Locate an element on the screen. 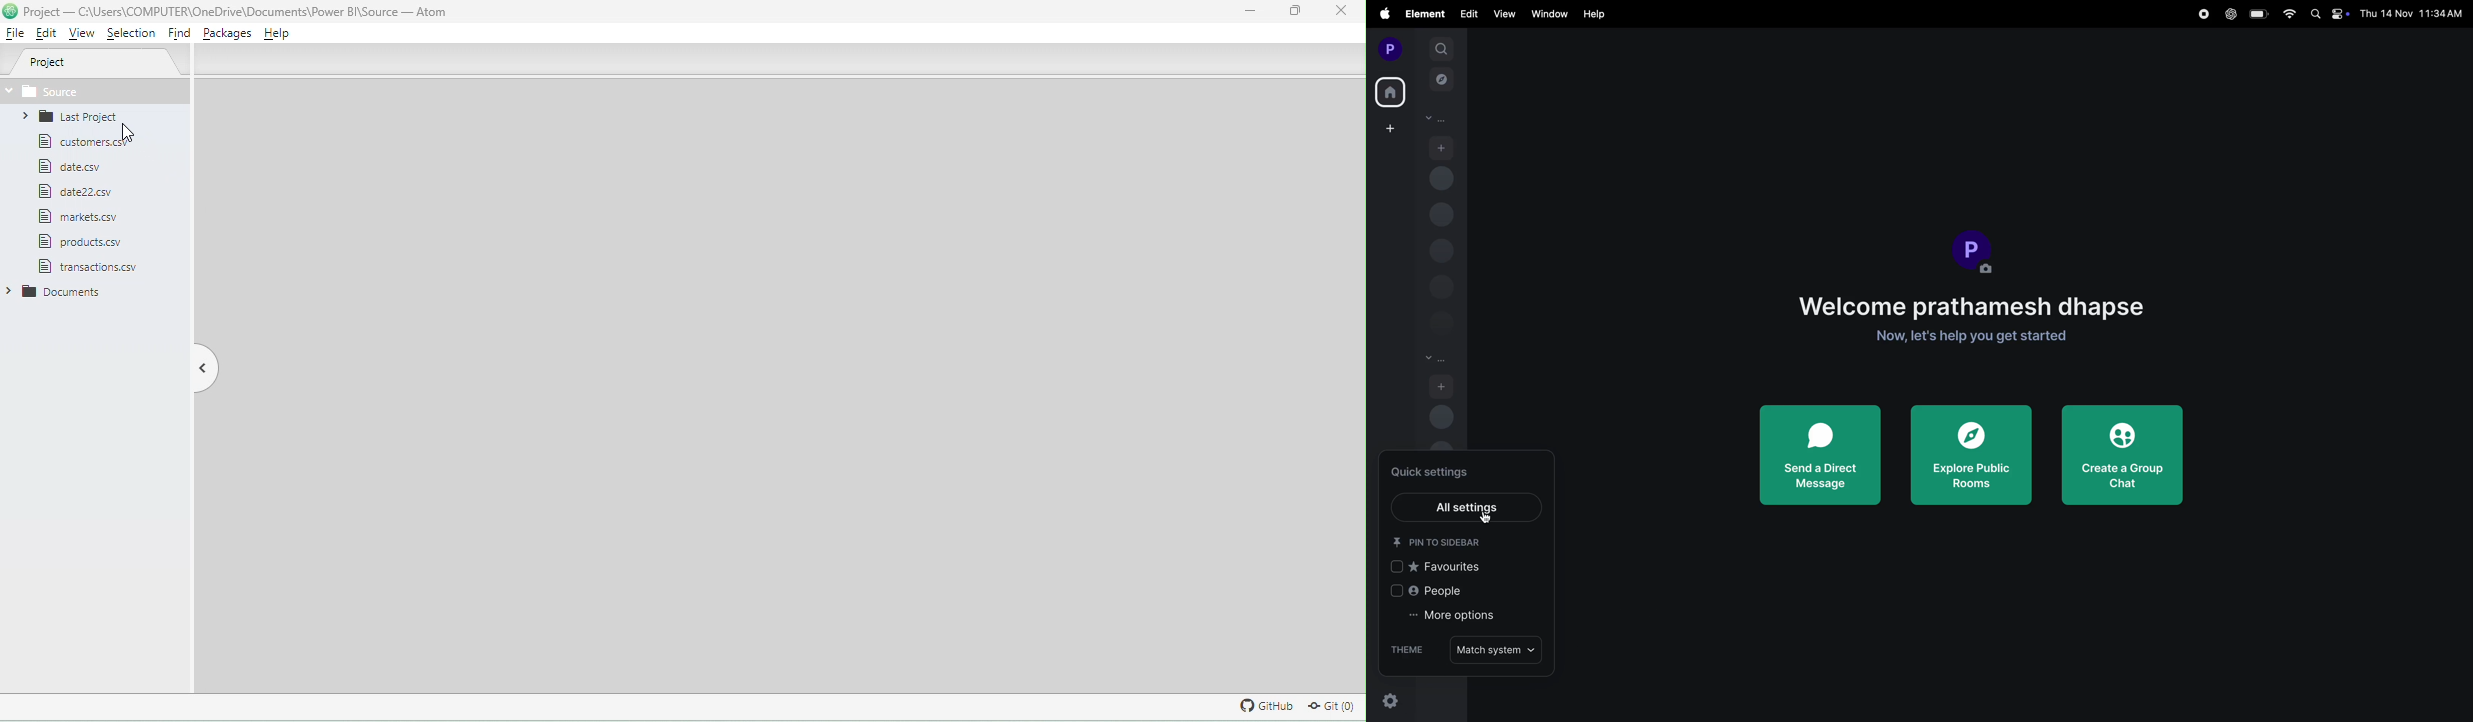  File is located at coordinates (79, 145).